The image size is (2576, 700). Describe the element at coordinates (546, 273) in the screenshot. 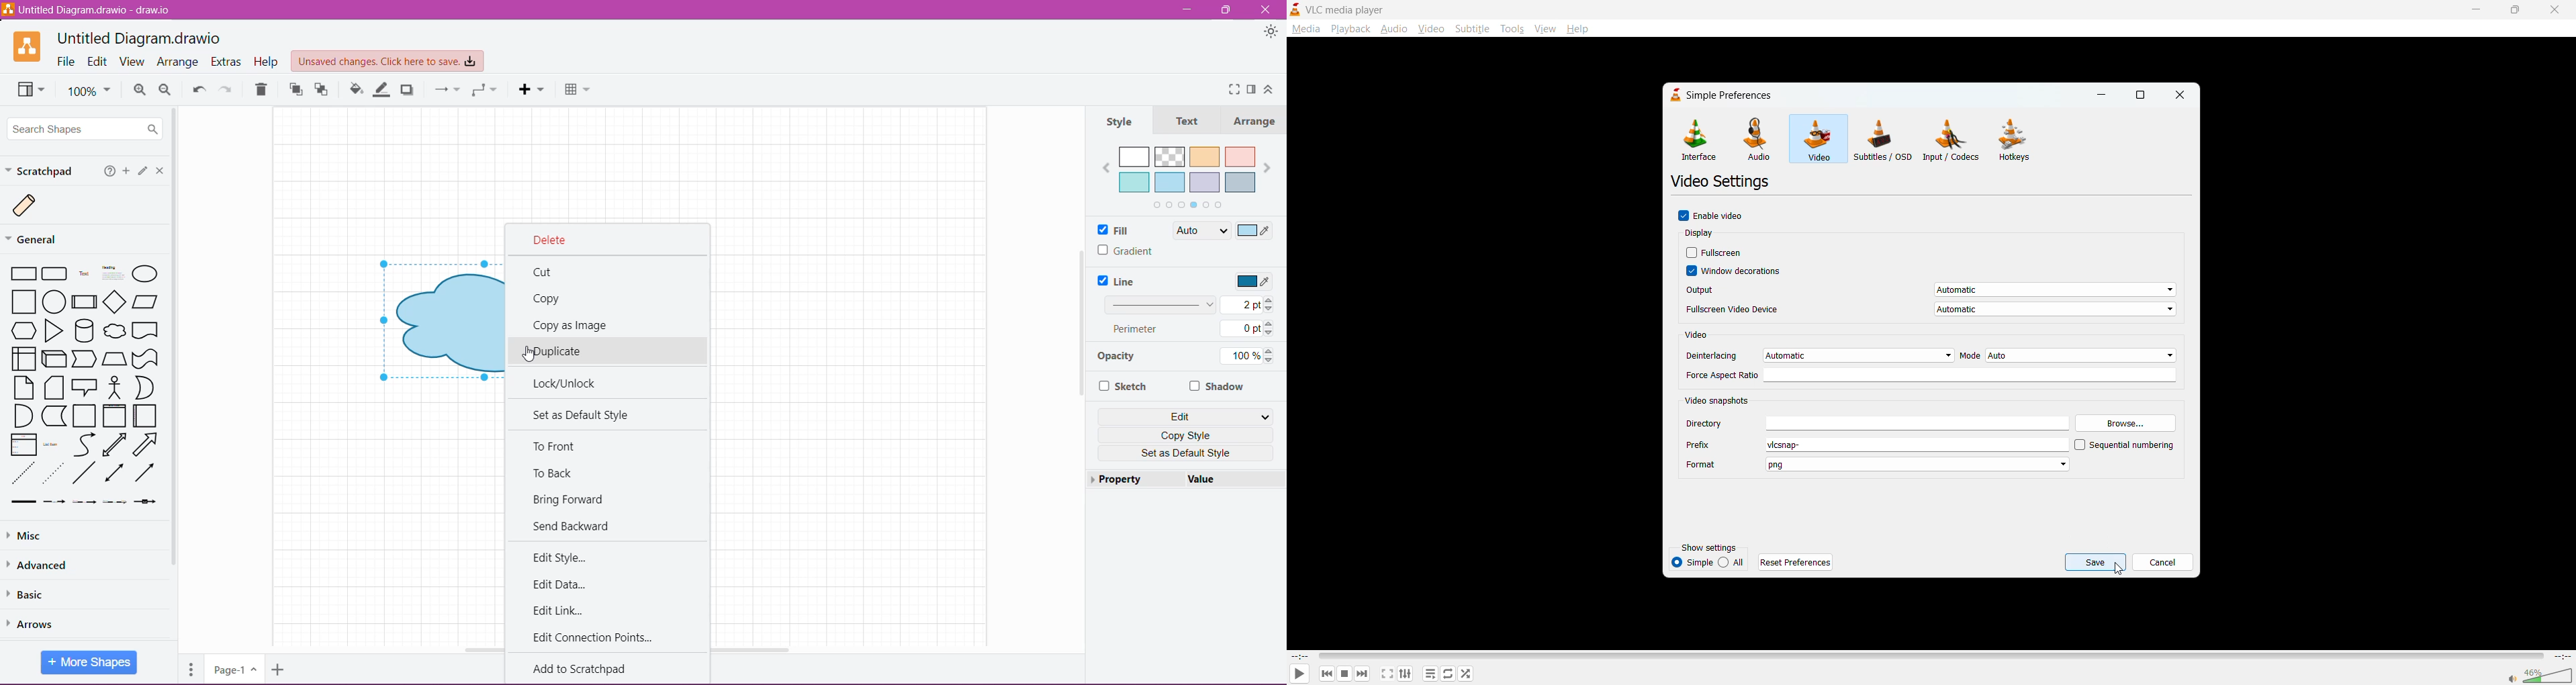

I see `Cut` at that location.